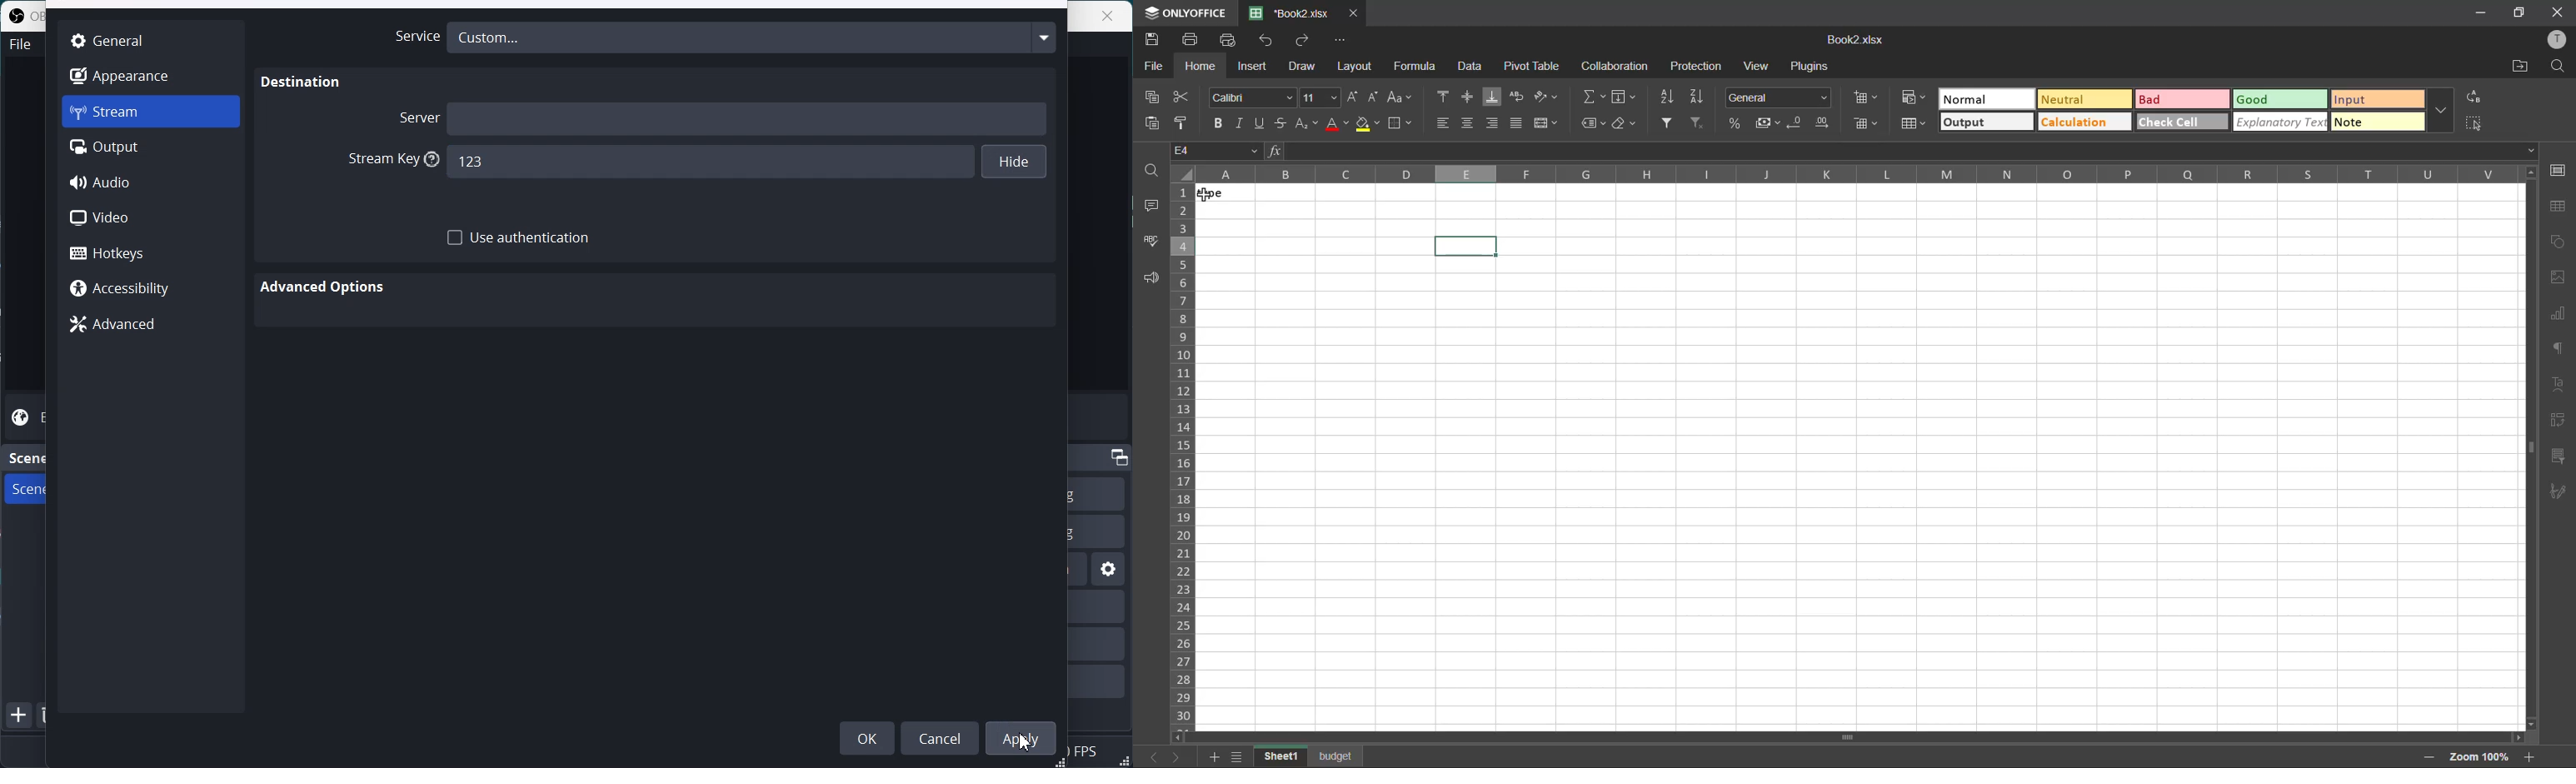 This screenshot has width=2576, height=784. What do you see at coordinates (152, 252) in the screenshot?
I see `Hotkeys` at bounding box center [152, 252].